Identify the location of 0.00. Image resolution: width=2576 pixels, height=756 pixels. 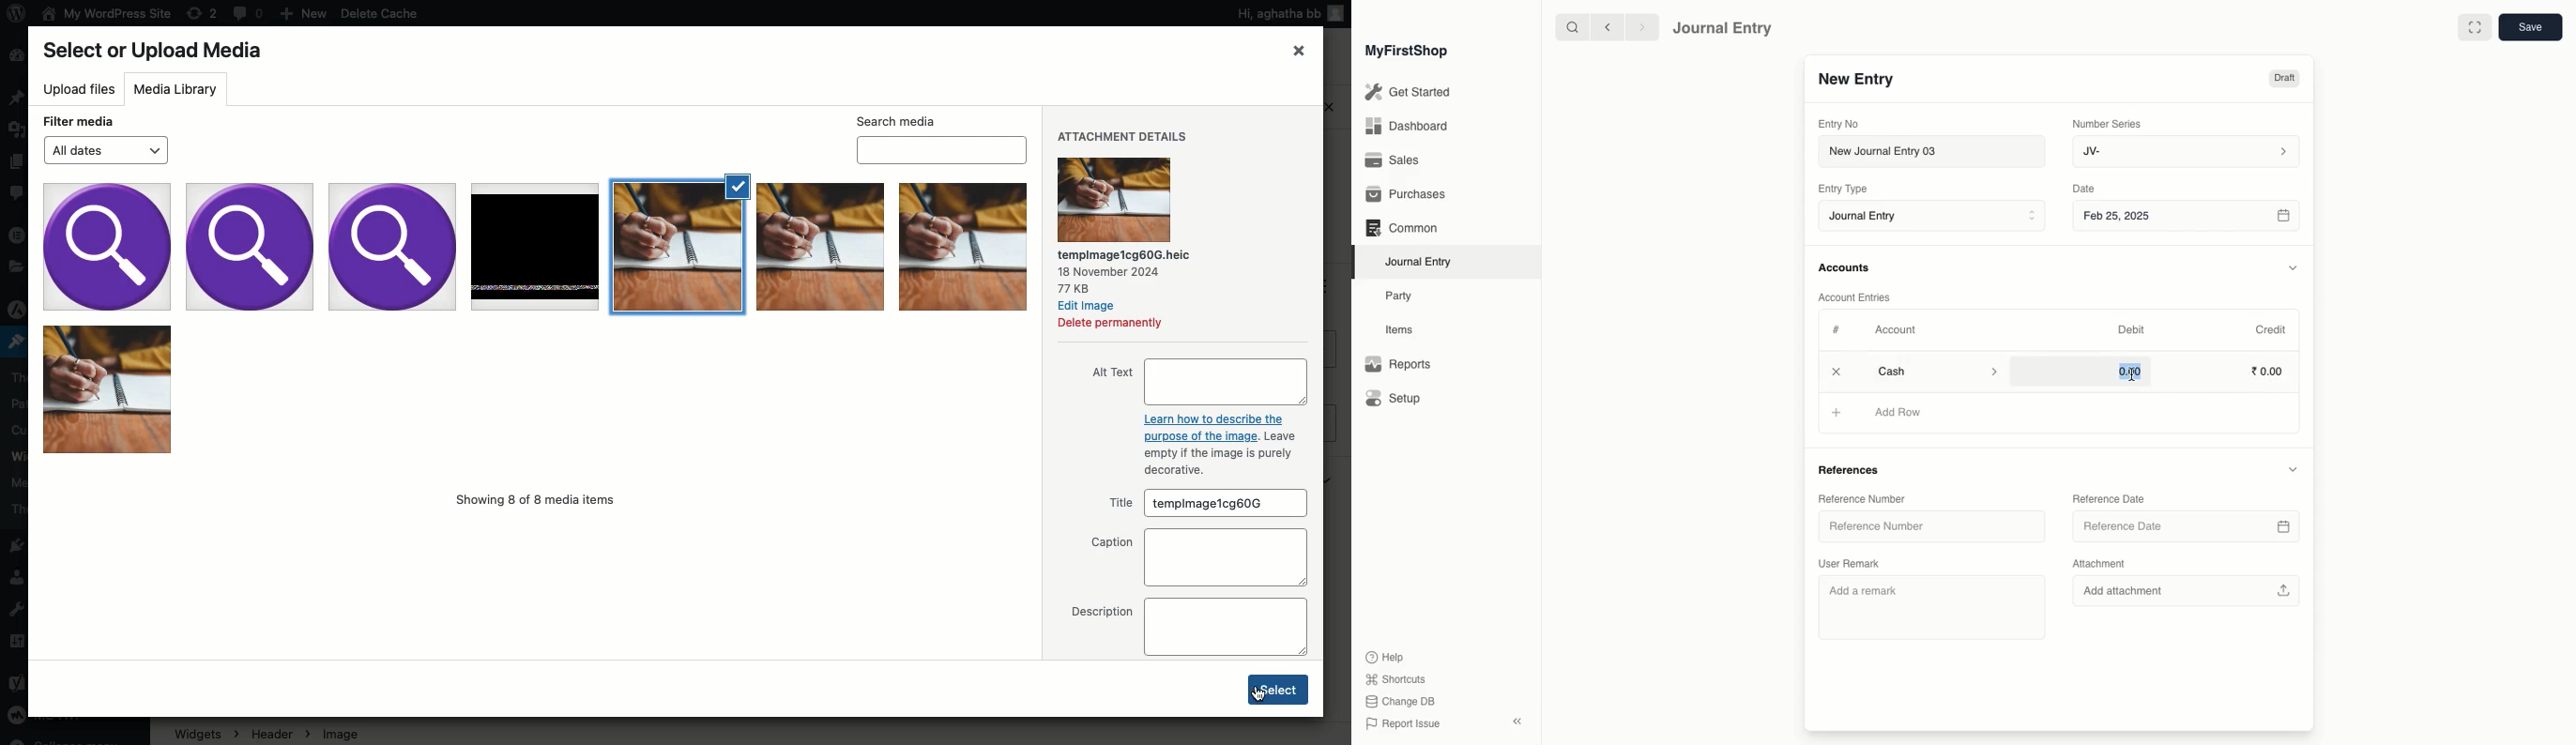
(2268, 373).